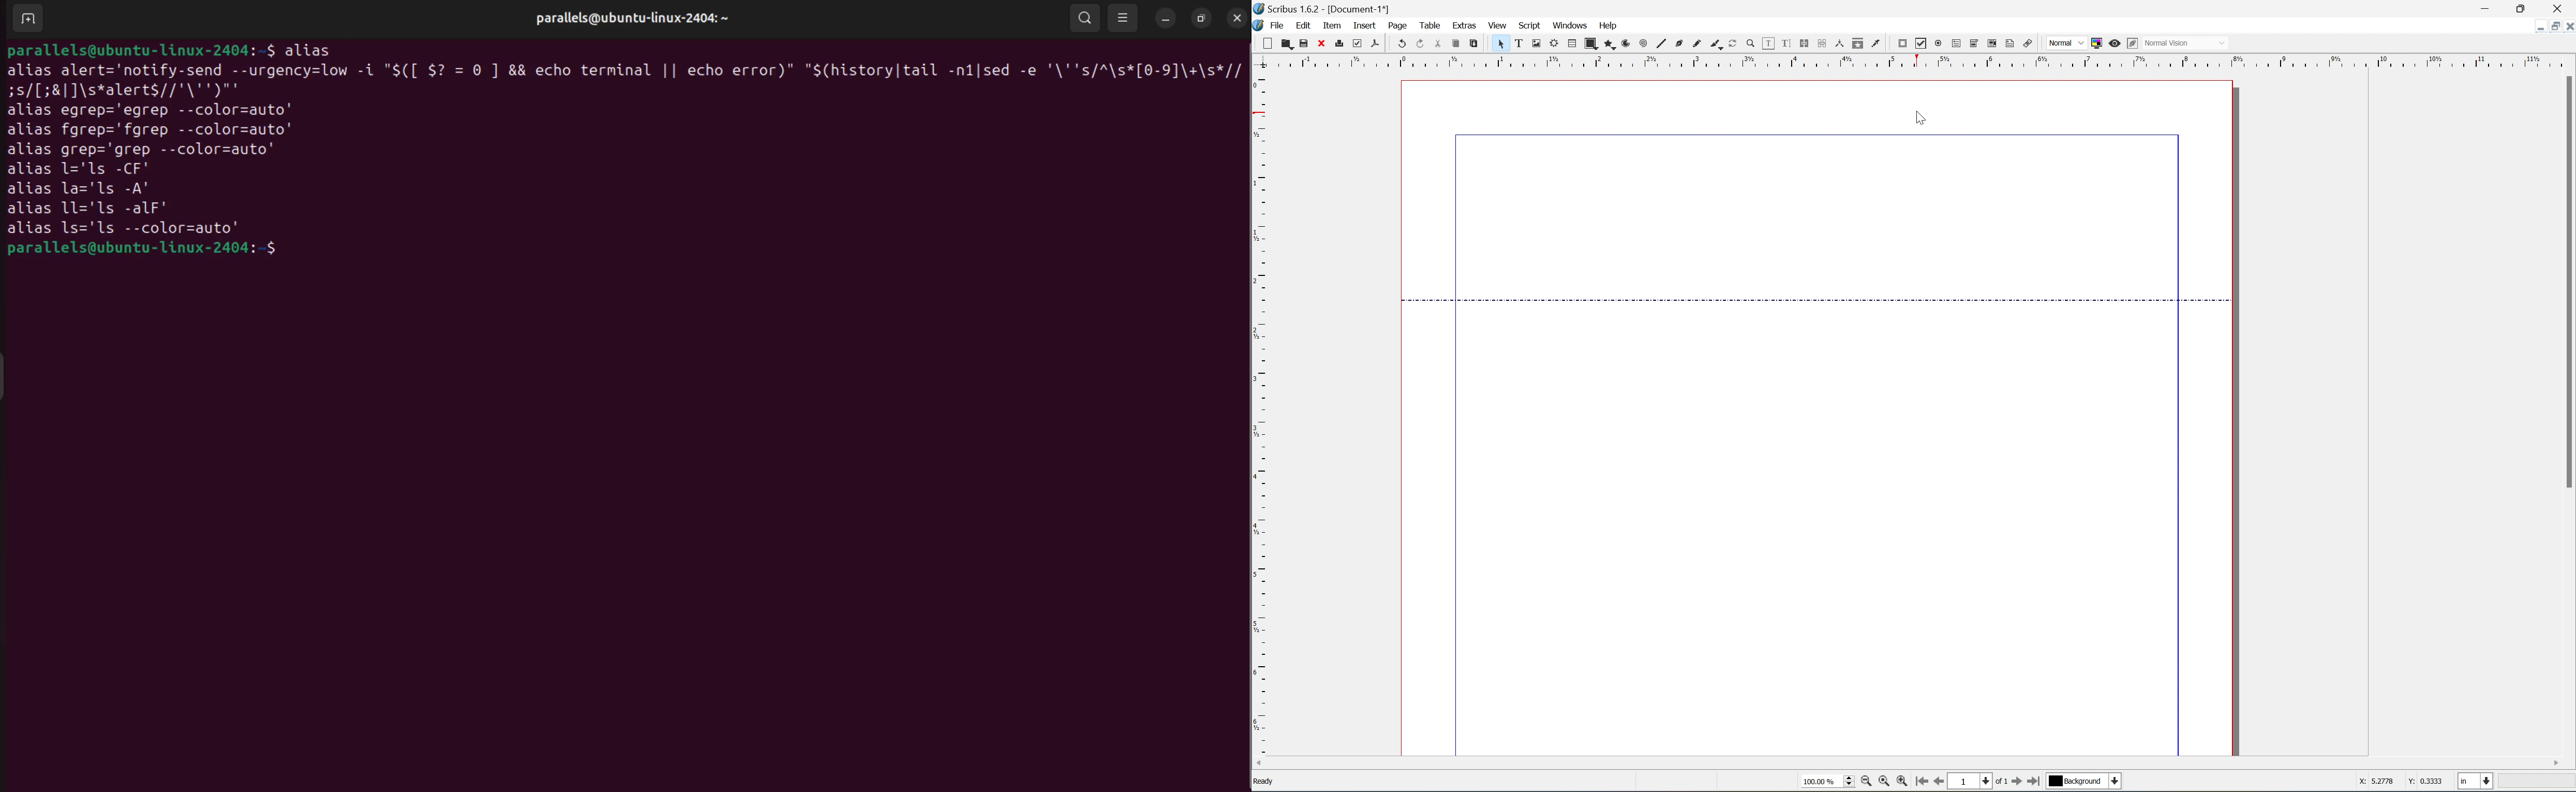 The width and height of the screenshot is (2576, 812). Describe the element at coordinates (1518, 43) in the screenshot. I see `text frame` at that location.